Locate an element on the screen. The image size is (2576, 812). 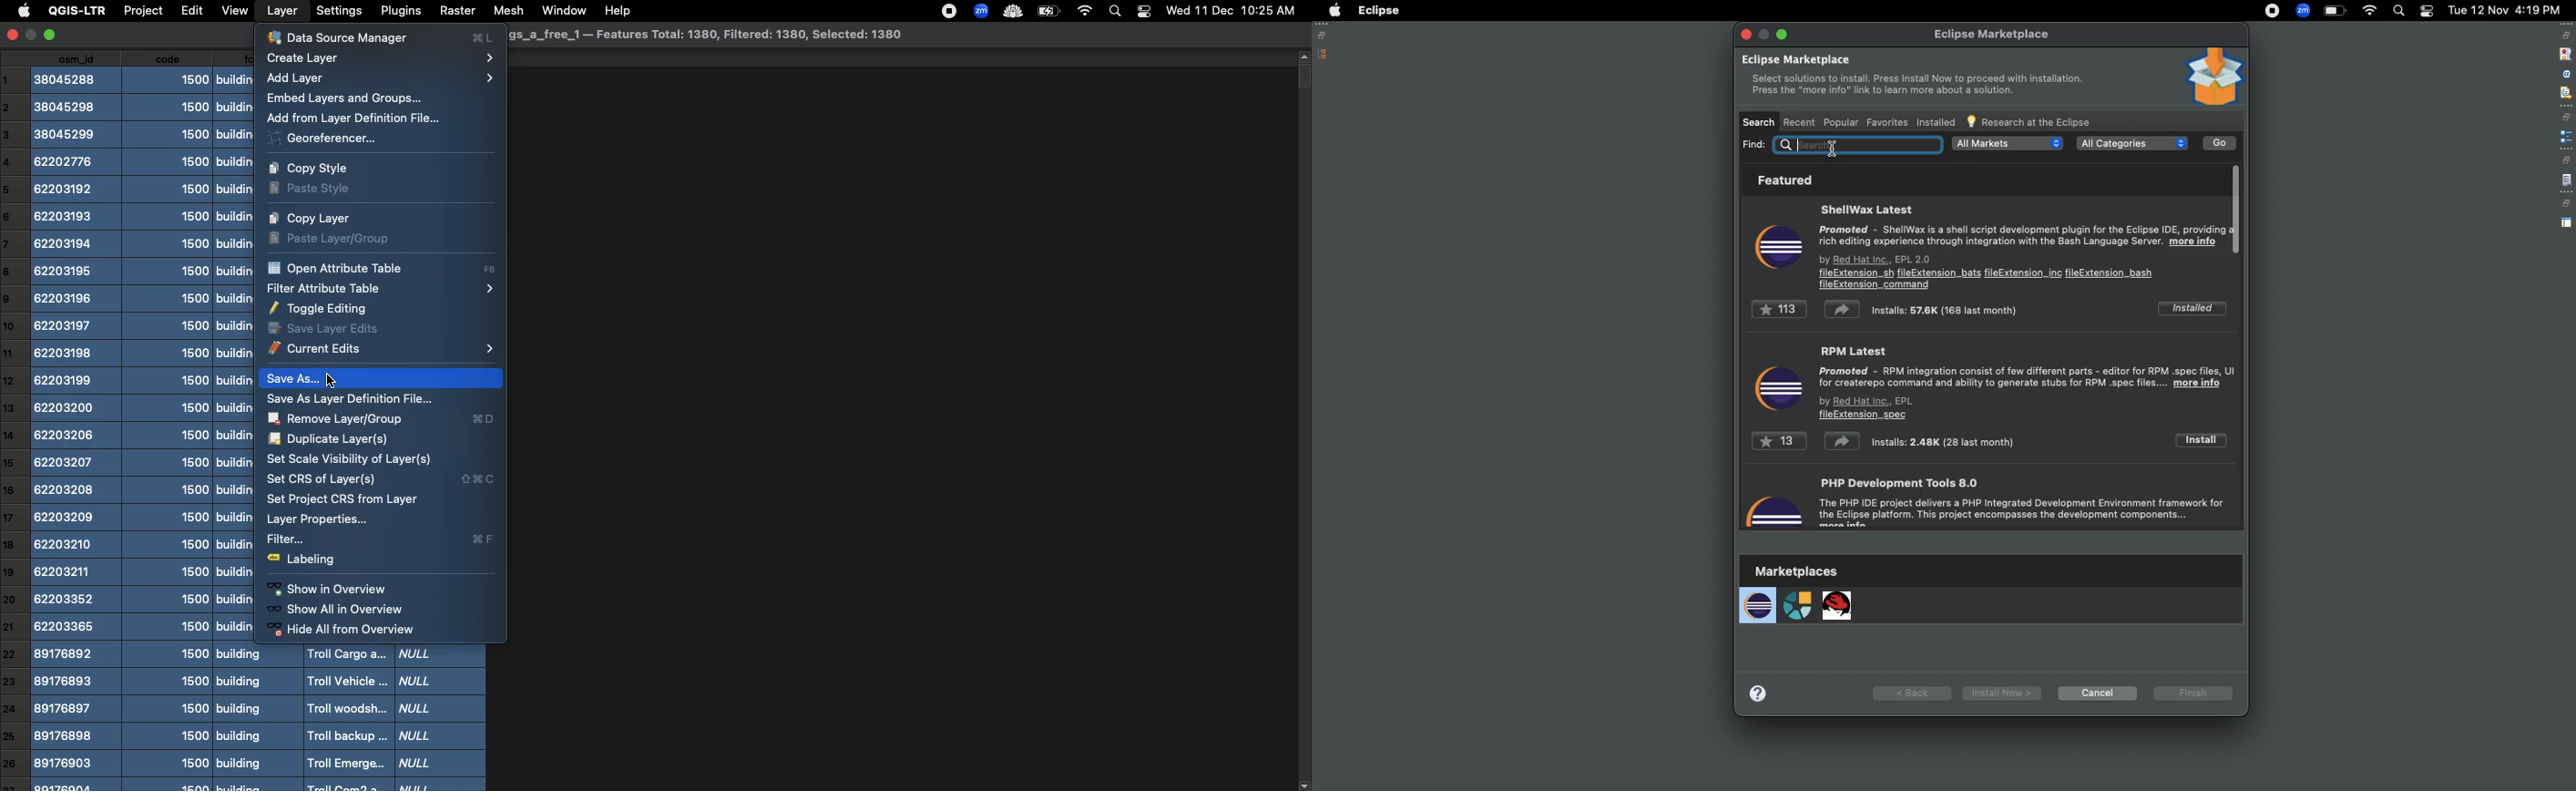
Show in overview is located at coordinates (329, 590).